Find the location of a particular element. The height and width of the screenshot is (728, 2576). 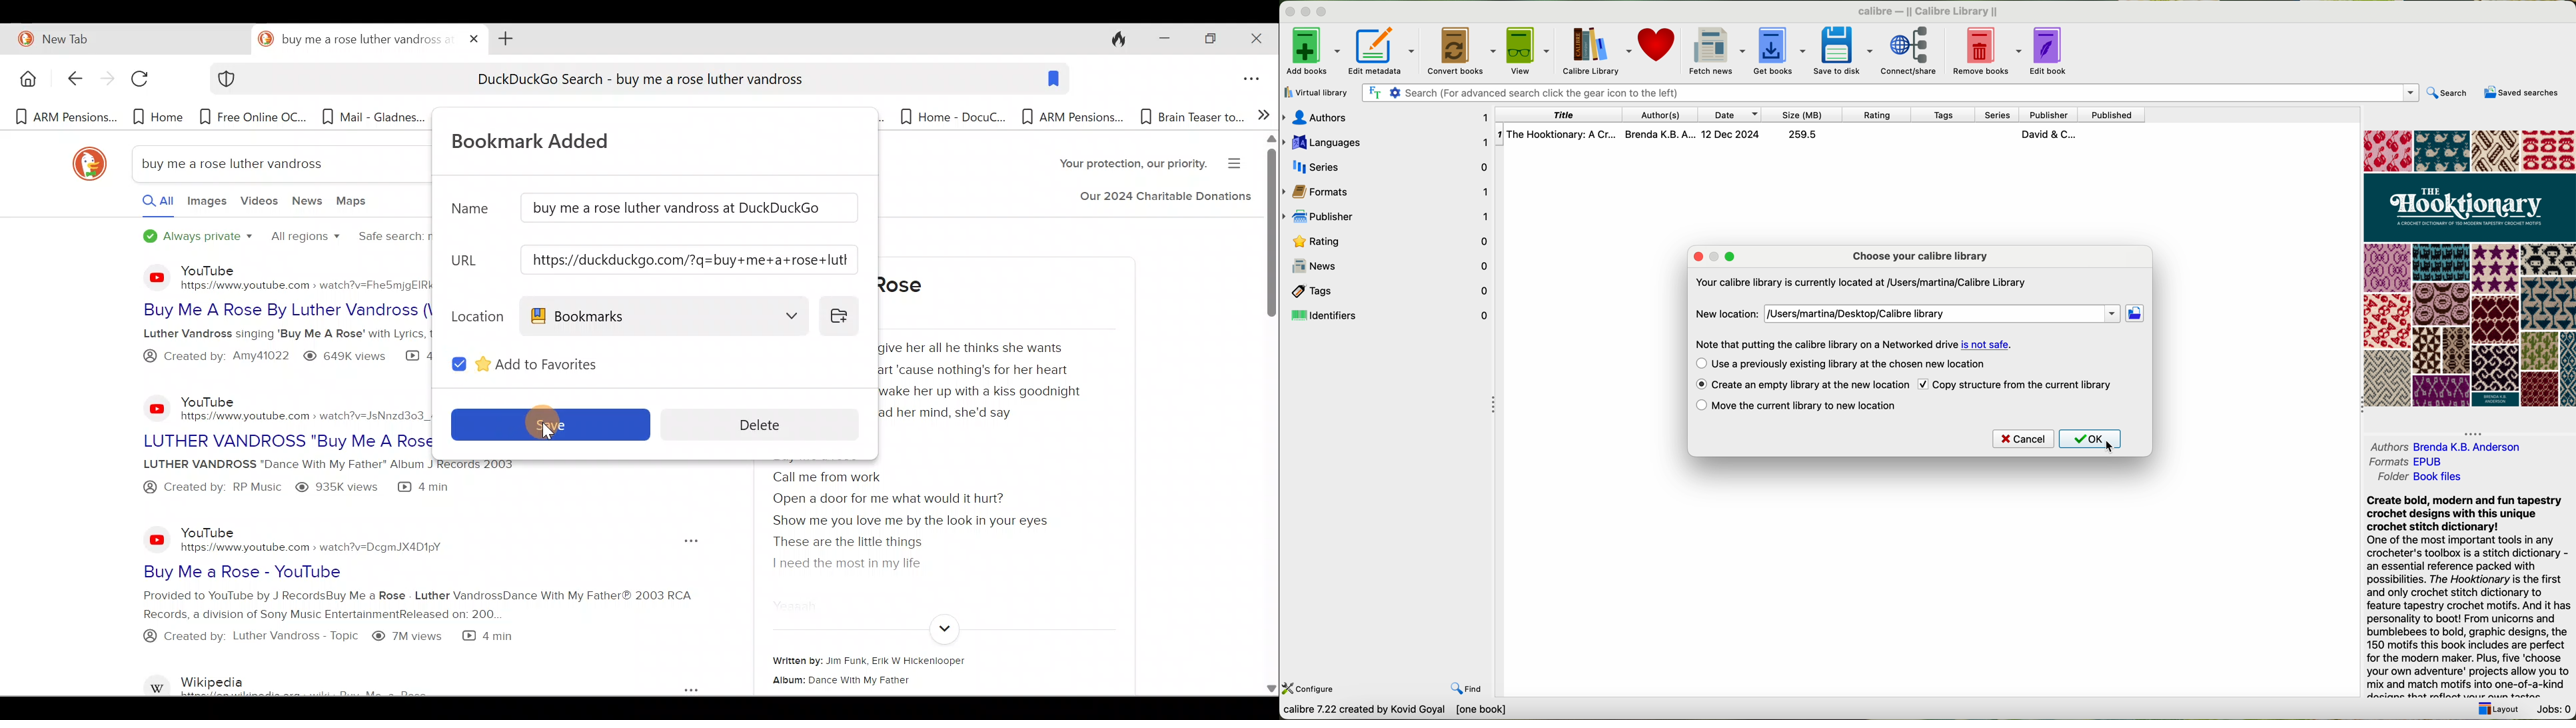

Bookmarks menu is located at coordinates (665, 315).